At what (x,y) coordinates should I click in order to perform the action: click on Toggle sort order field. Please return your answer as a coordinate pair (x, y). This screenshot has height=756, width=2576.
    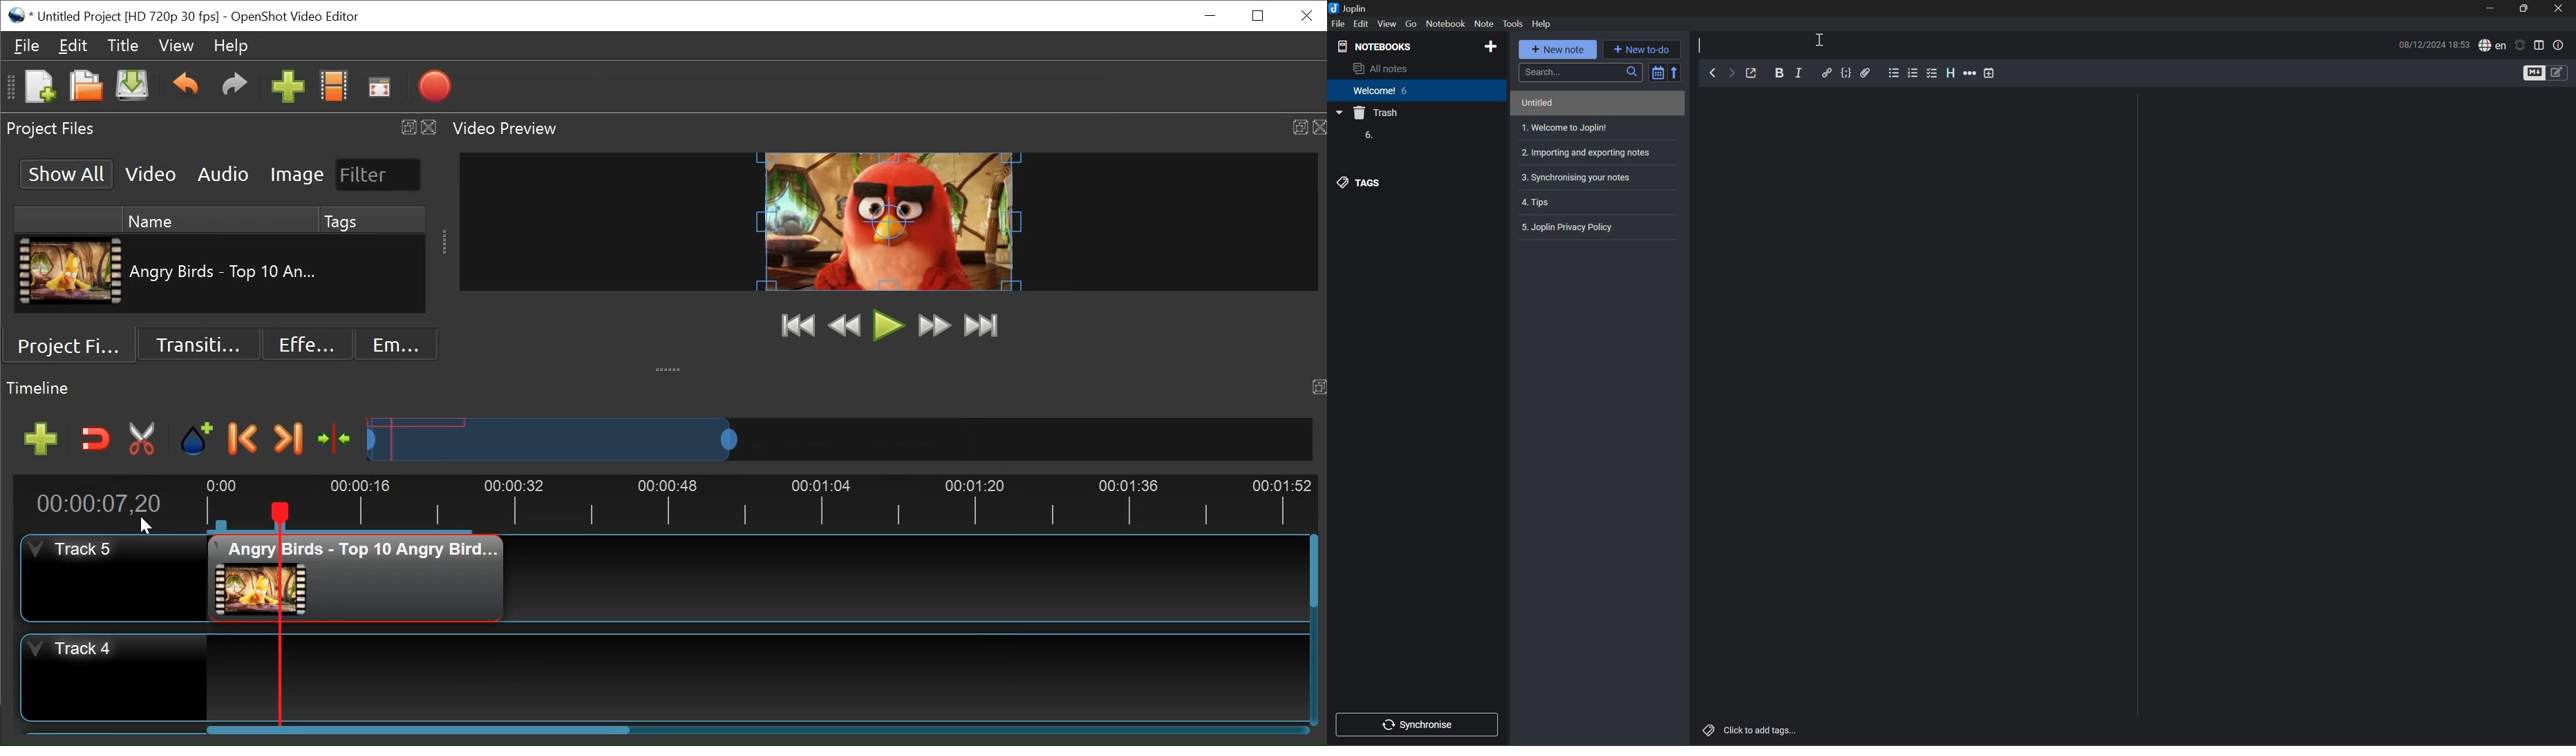
    Looking at the image, I should click on (1656, 71).